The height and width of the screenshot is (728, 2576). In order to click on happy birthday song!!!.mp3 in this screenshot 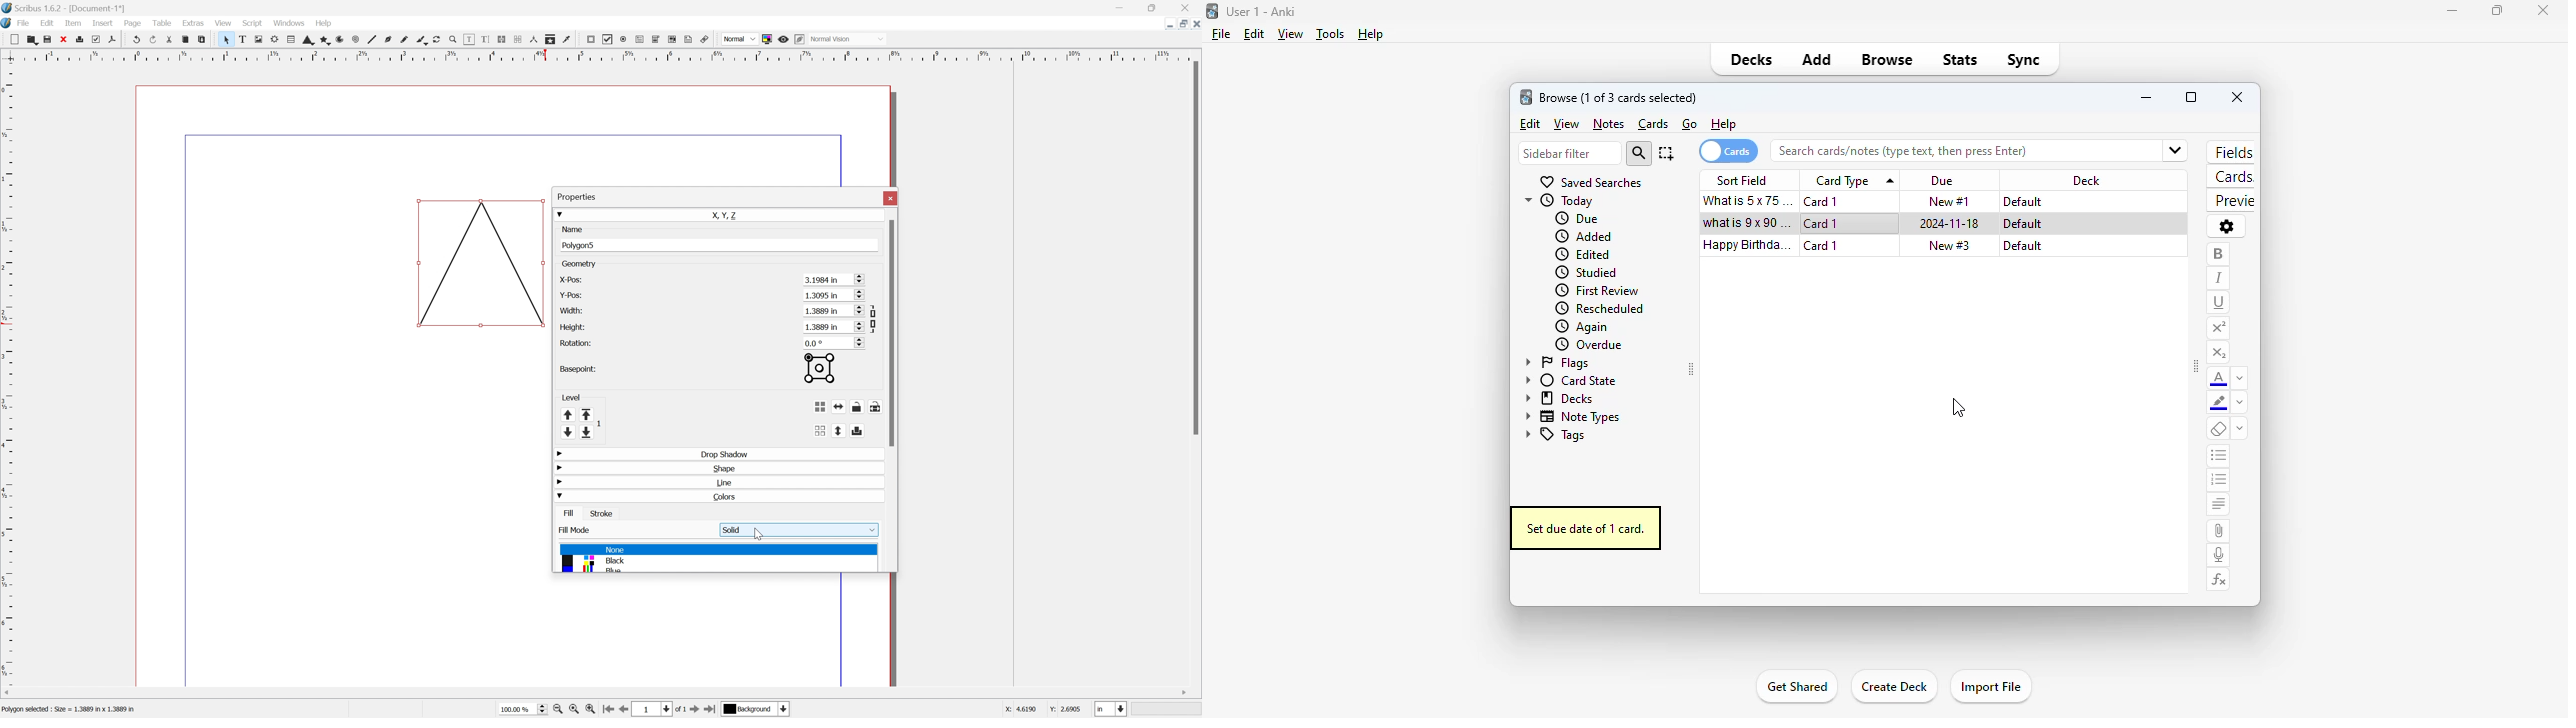, I will do `click(1747, 245)`.